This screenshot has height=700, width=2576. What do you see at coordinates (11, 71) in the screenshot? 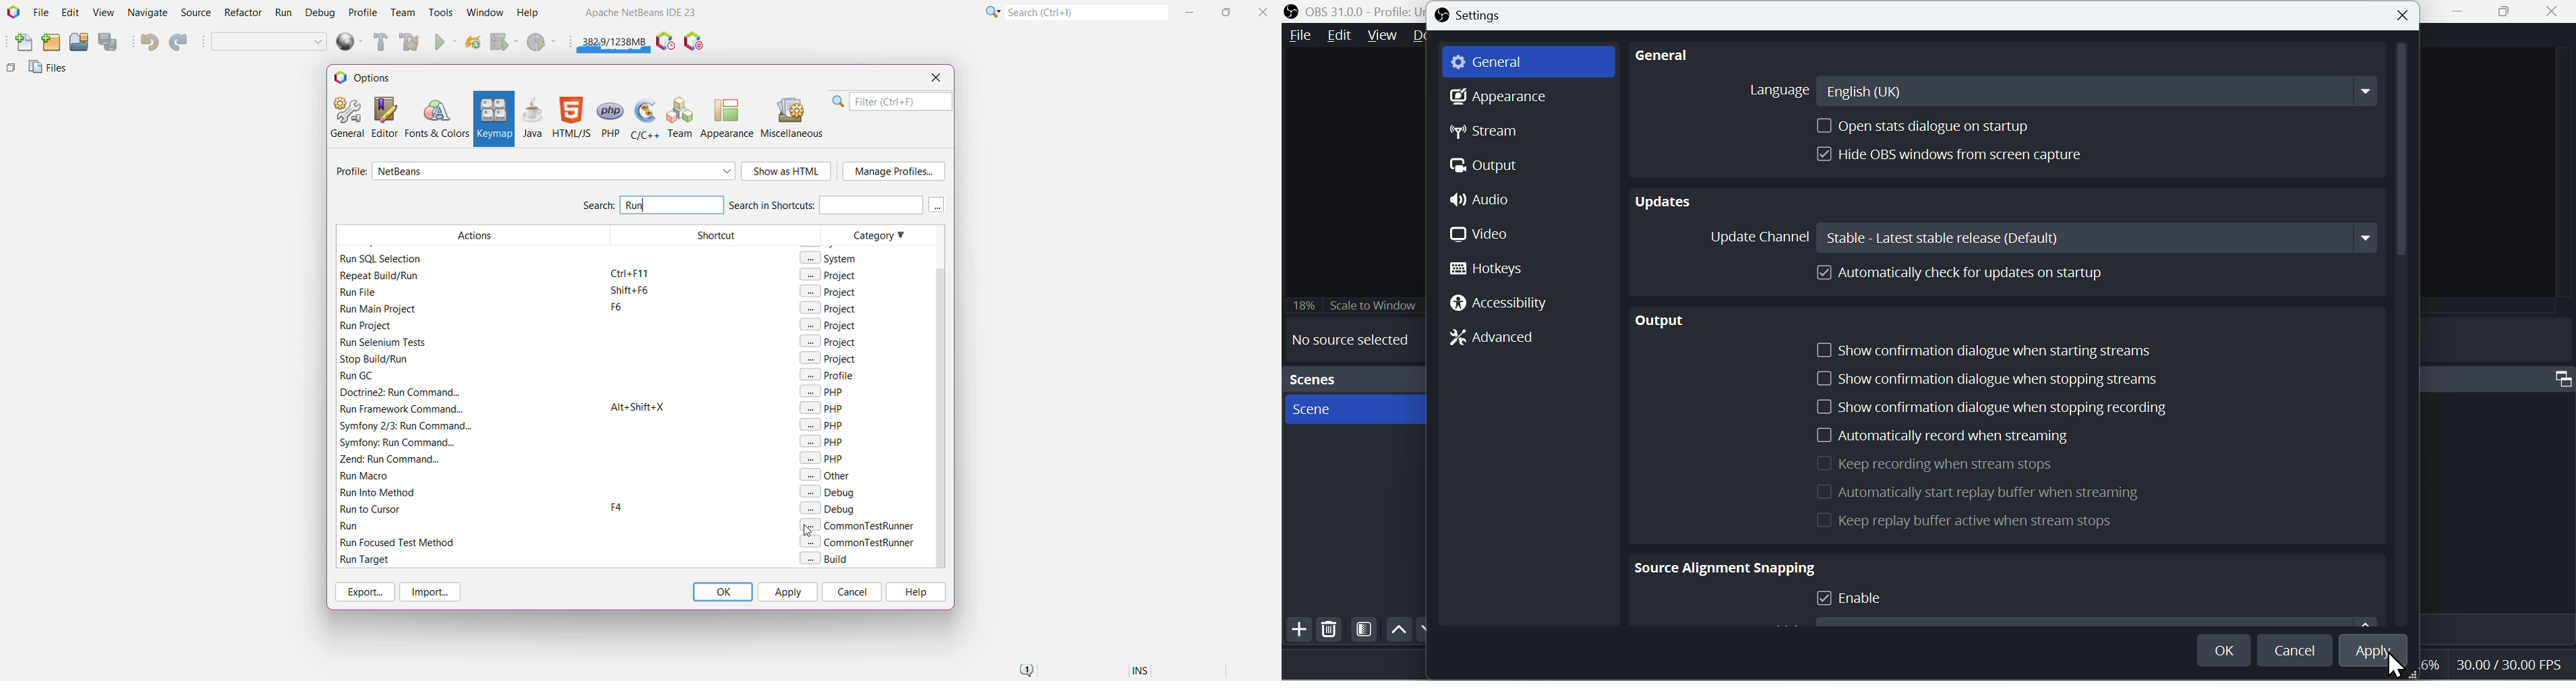
I see `` at bounding box center [11, 71].